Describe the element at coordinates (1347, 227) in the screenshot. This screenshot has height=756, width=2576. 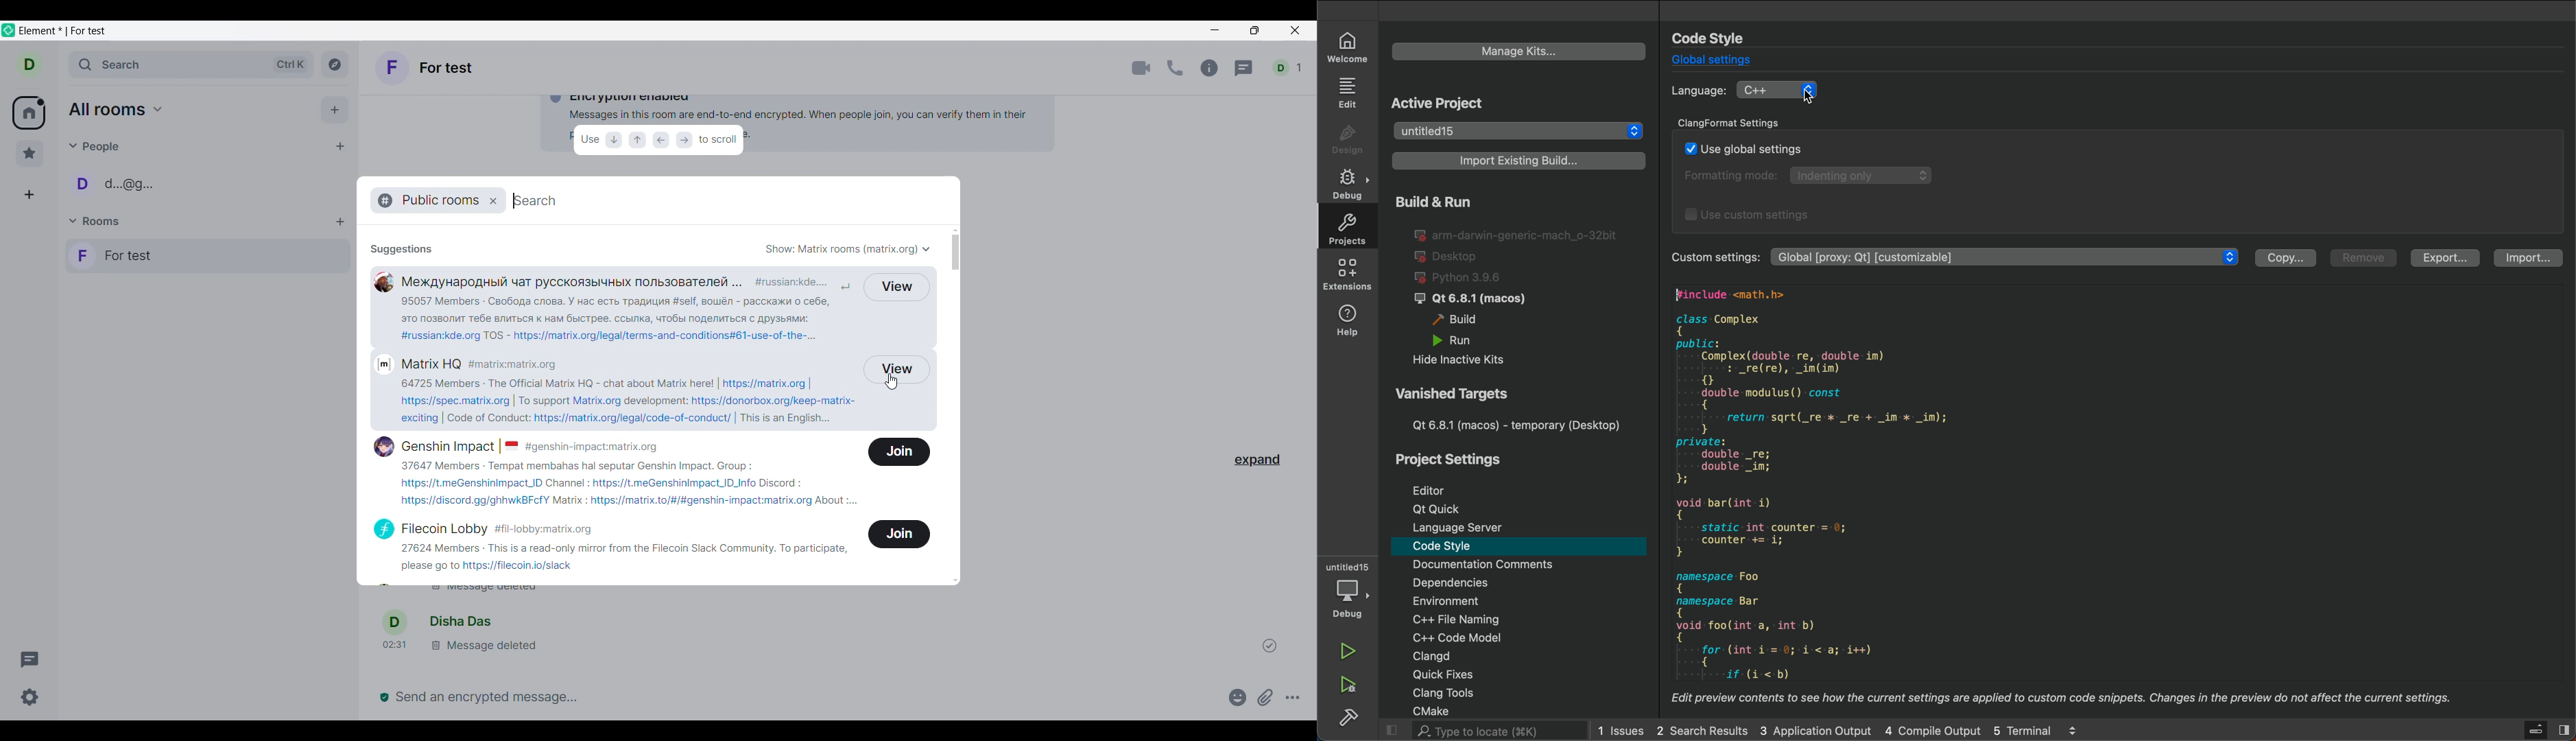
I see `projects` at that location.